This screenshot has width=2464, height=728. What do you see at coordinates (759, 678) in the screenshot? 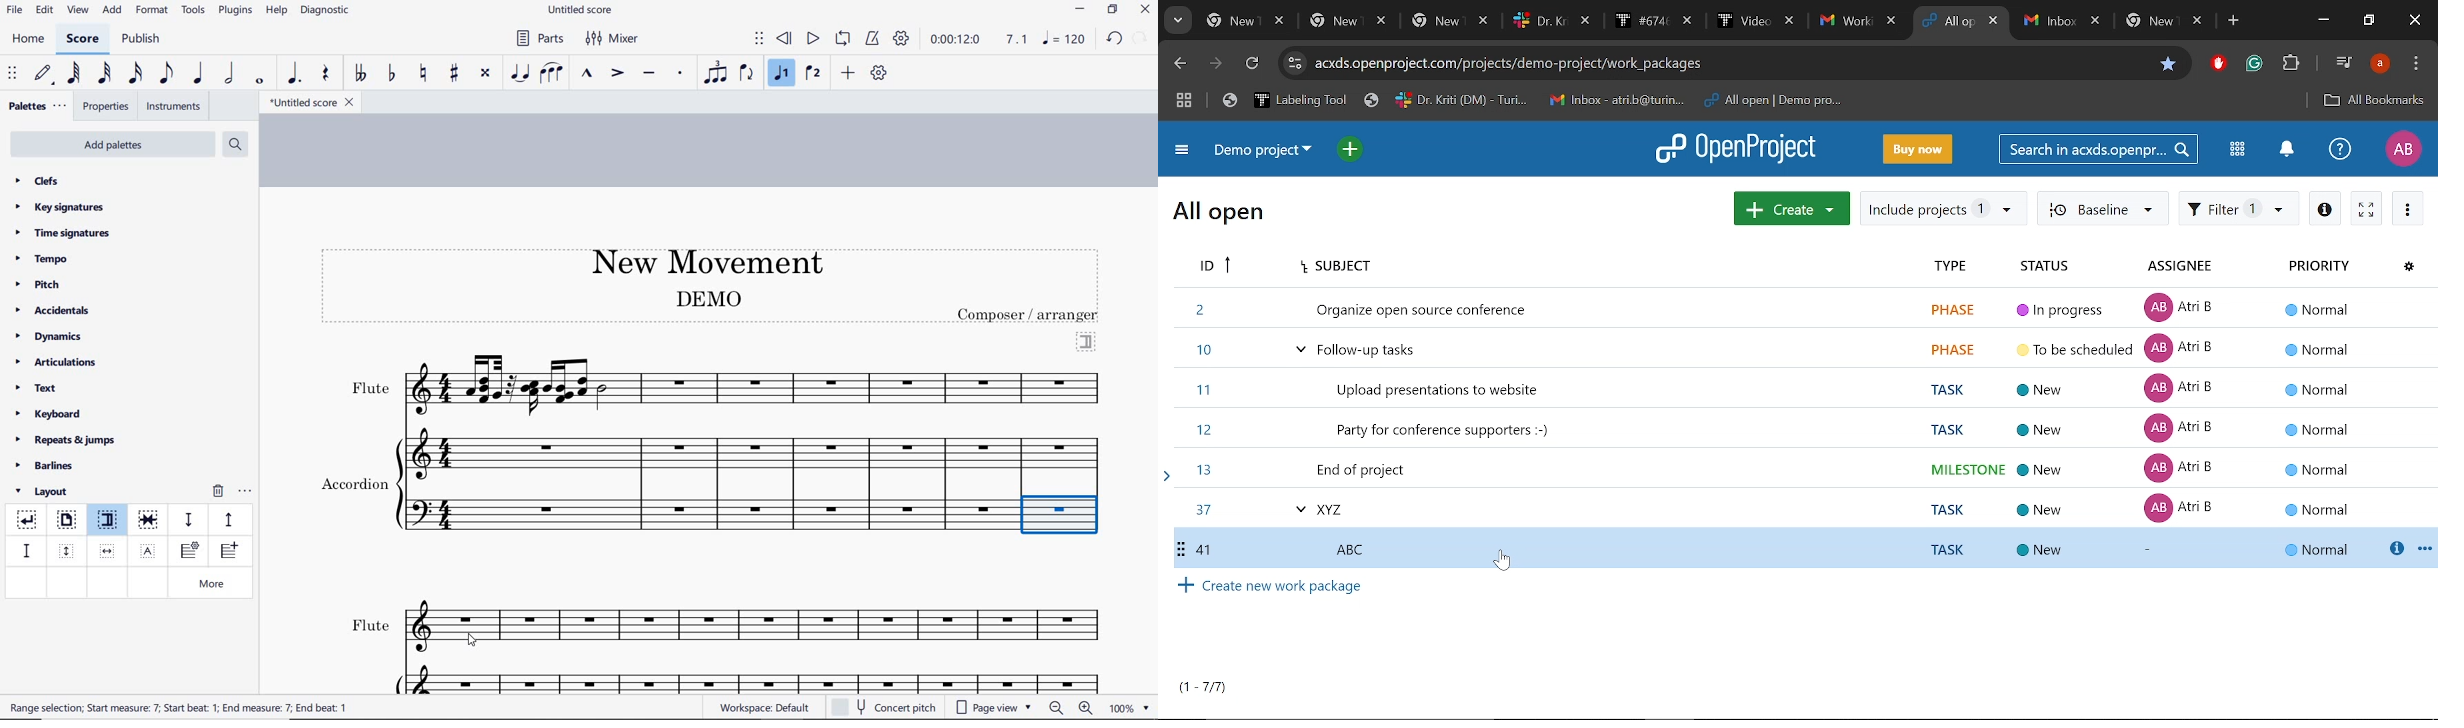
I see `Acc.` at bounding box center [759, 678].